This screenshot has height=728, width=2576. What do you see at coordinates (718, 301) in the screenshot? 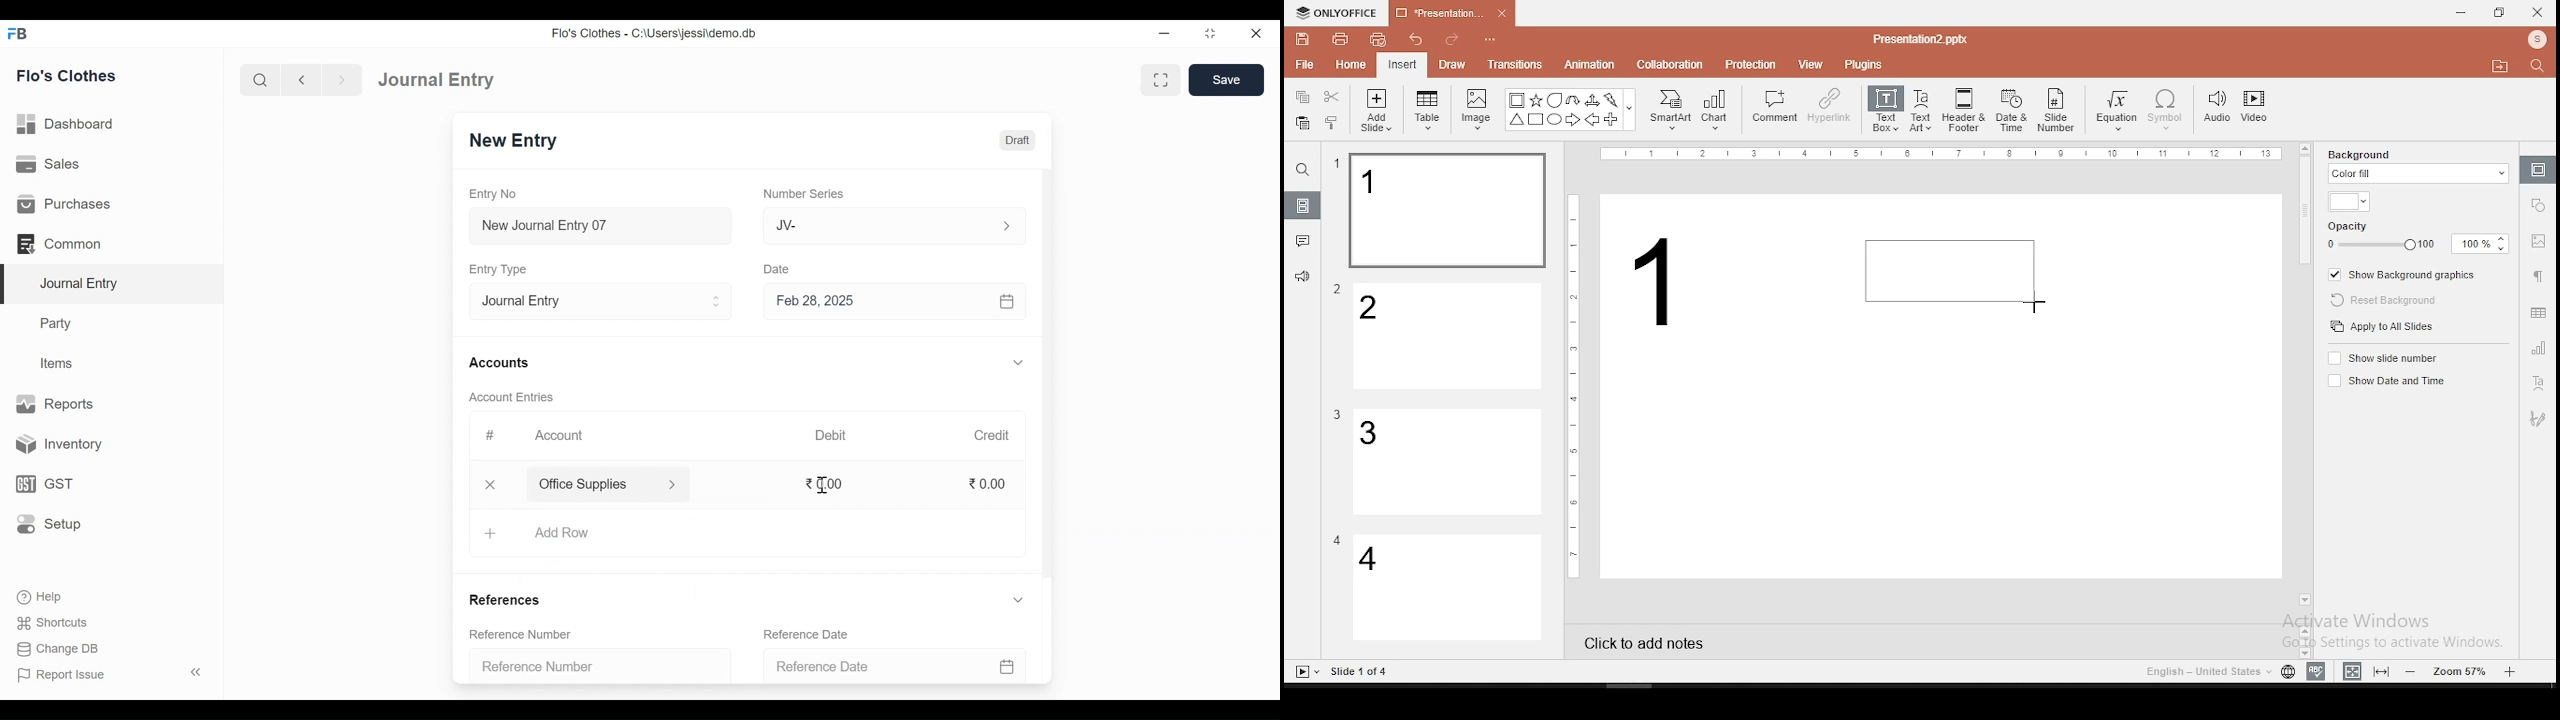
I see `Expand` at bounding box center [718, 301].